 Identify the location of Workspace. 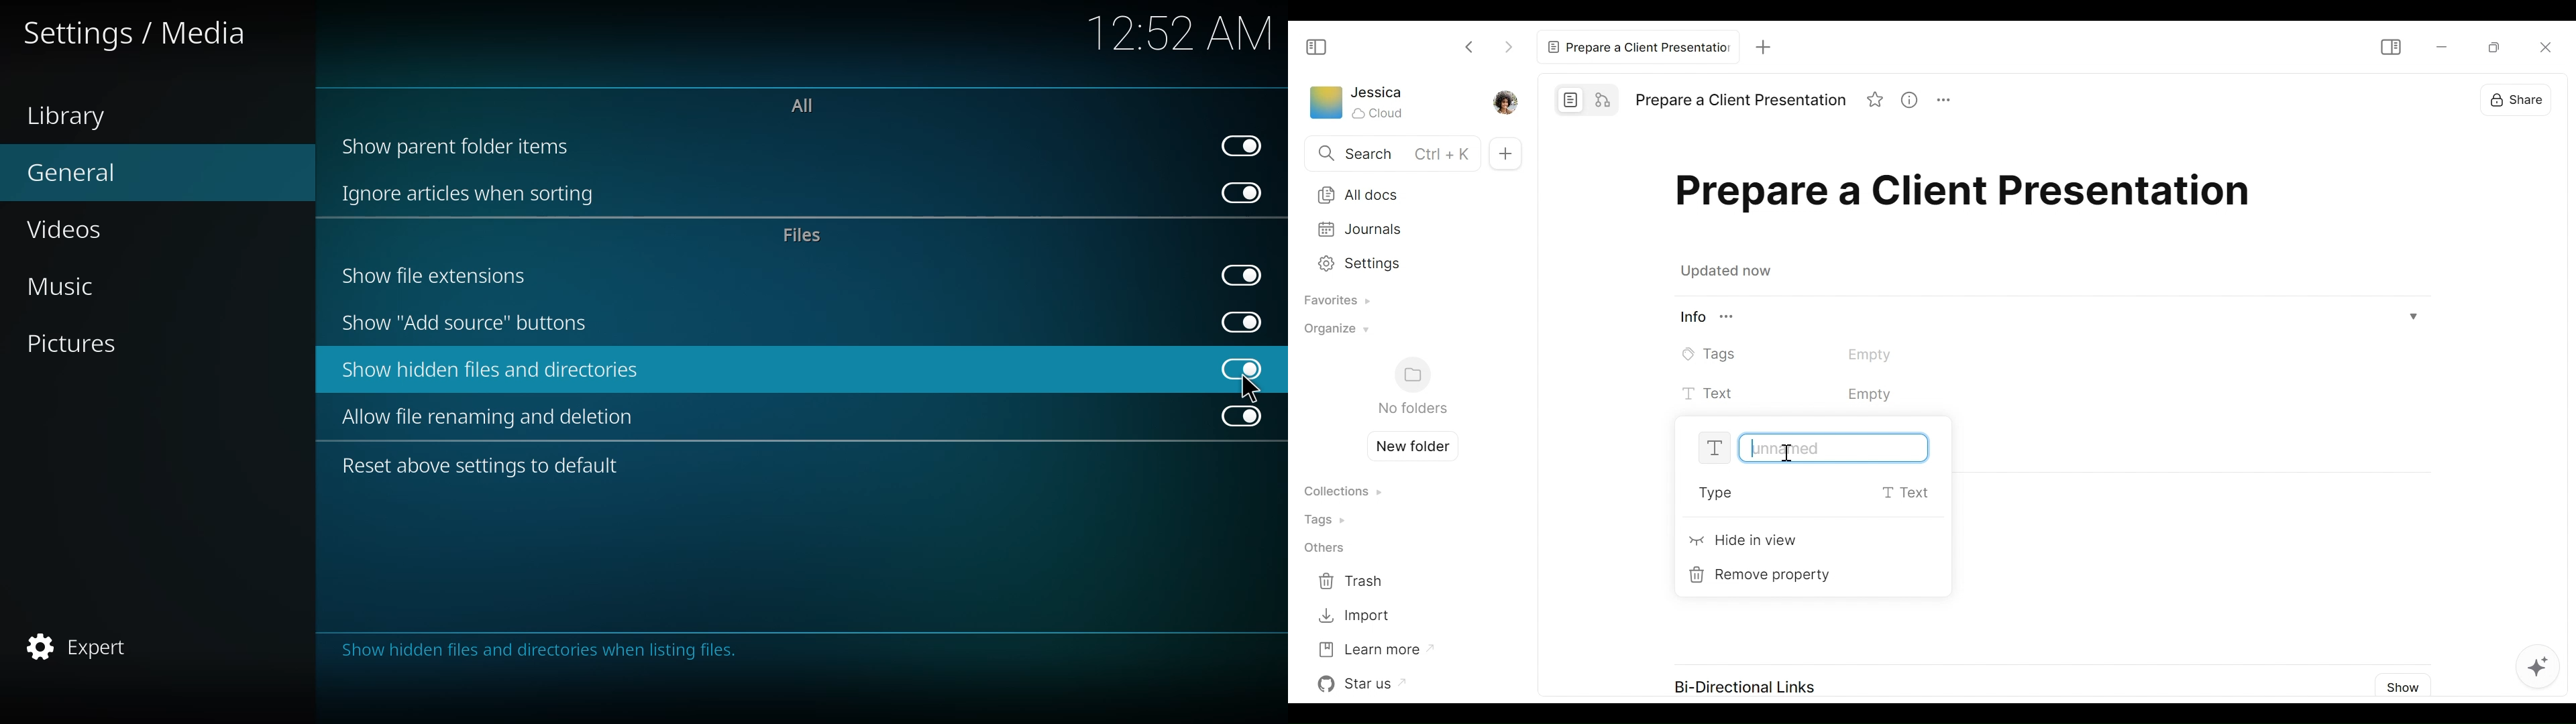
(1325, 105).